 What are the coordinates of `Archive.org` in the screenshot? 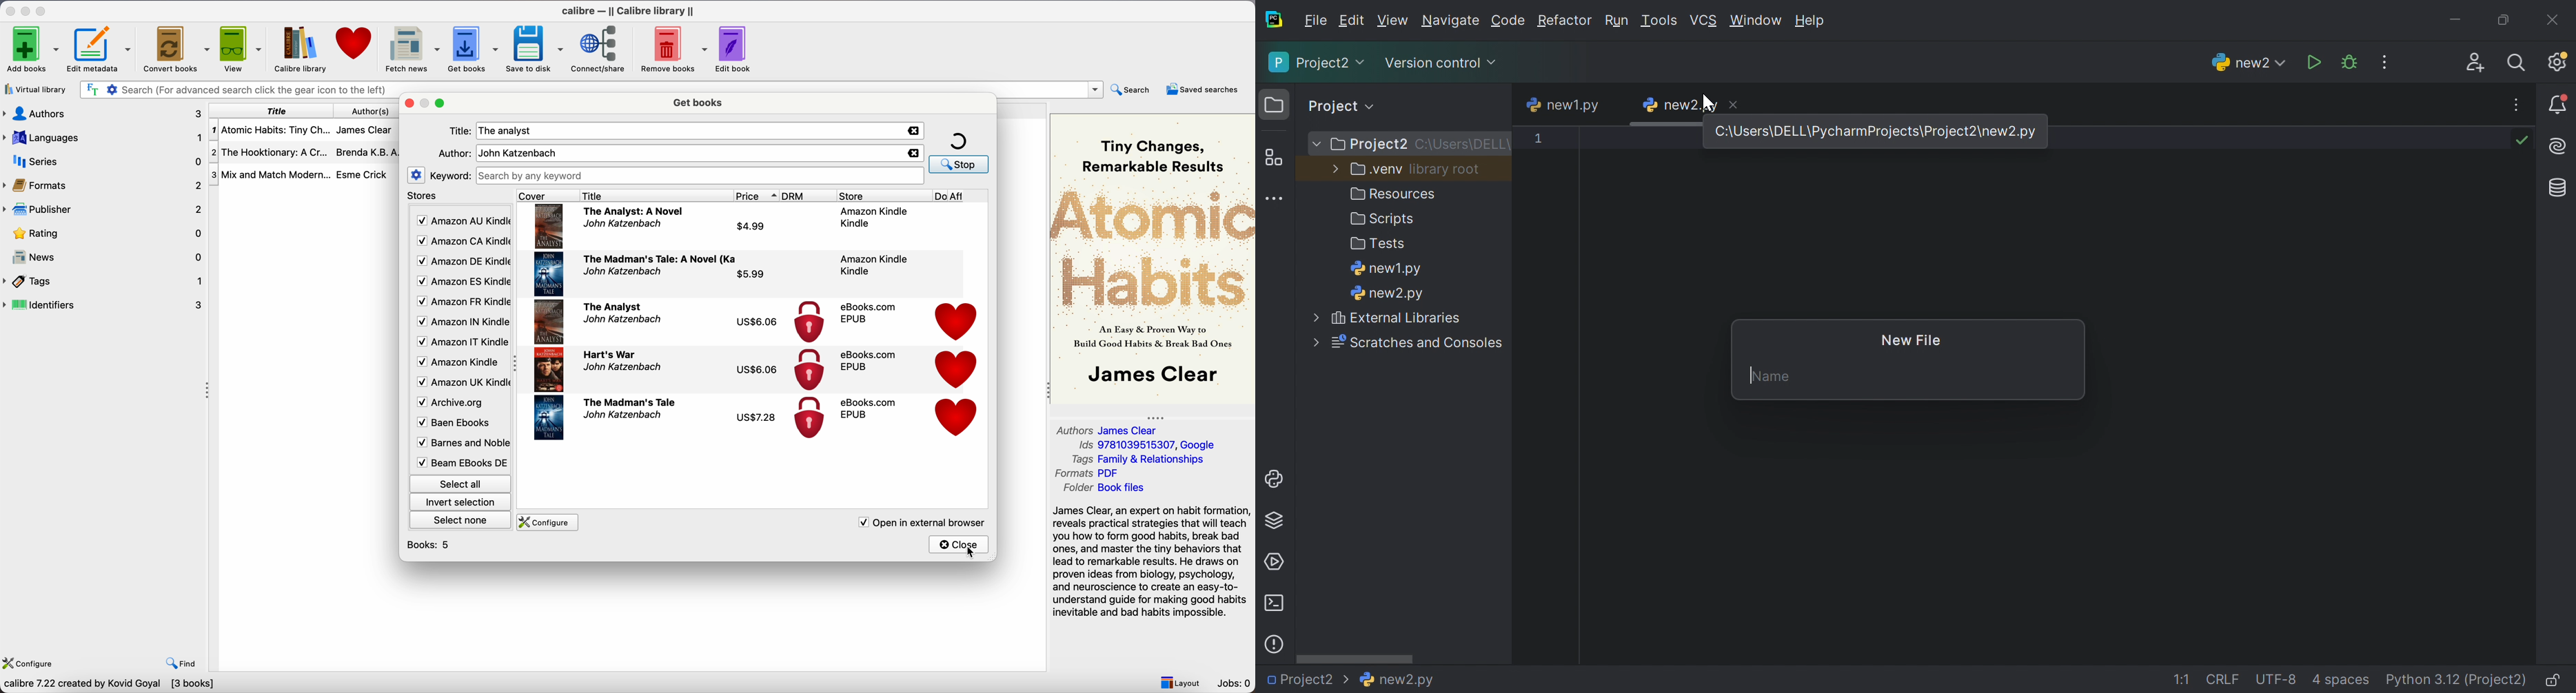 It's located at (460, 403).